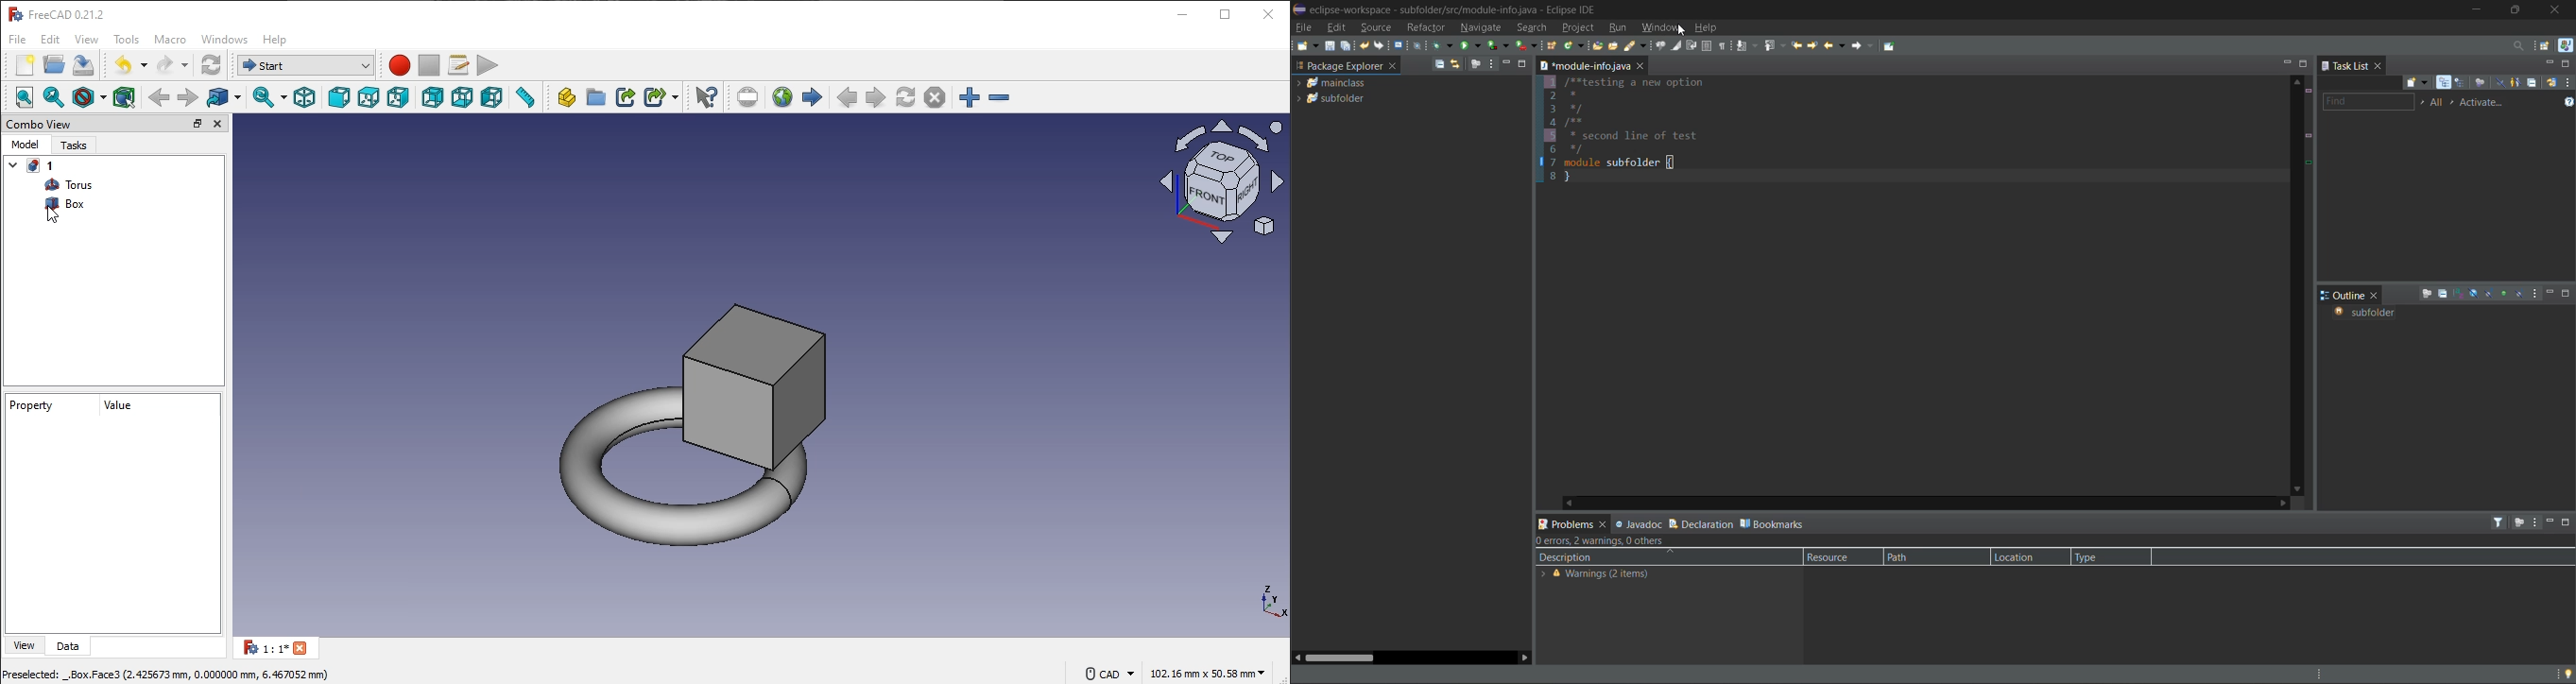 The image size is (2576, 700). I want to click on start page, so click(813, 96).